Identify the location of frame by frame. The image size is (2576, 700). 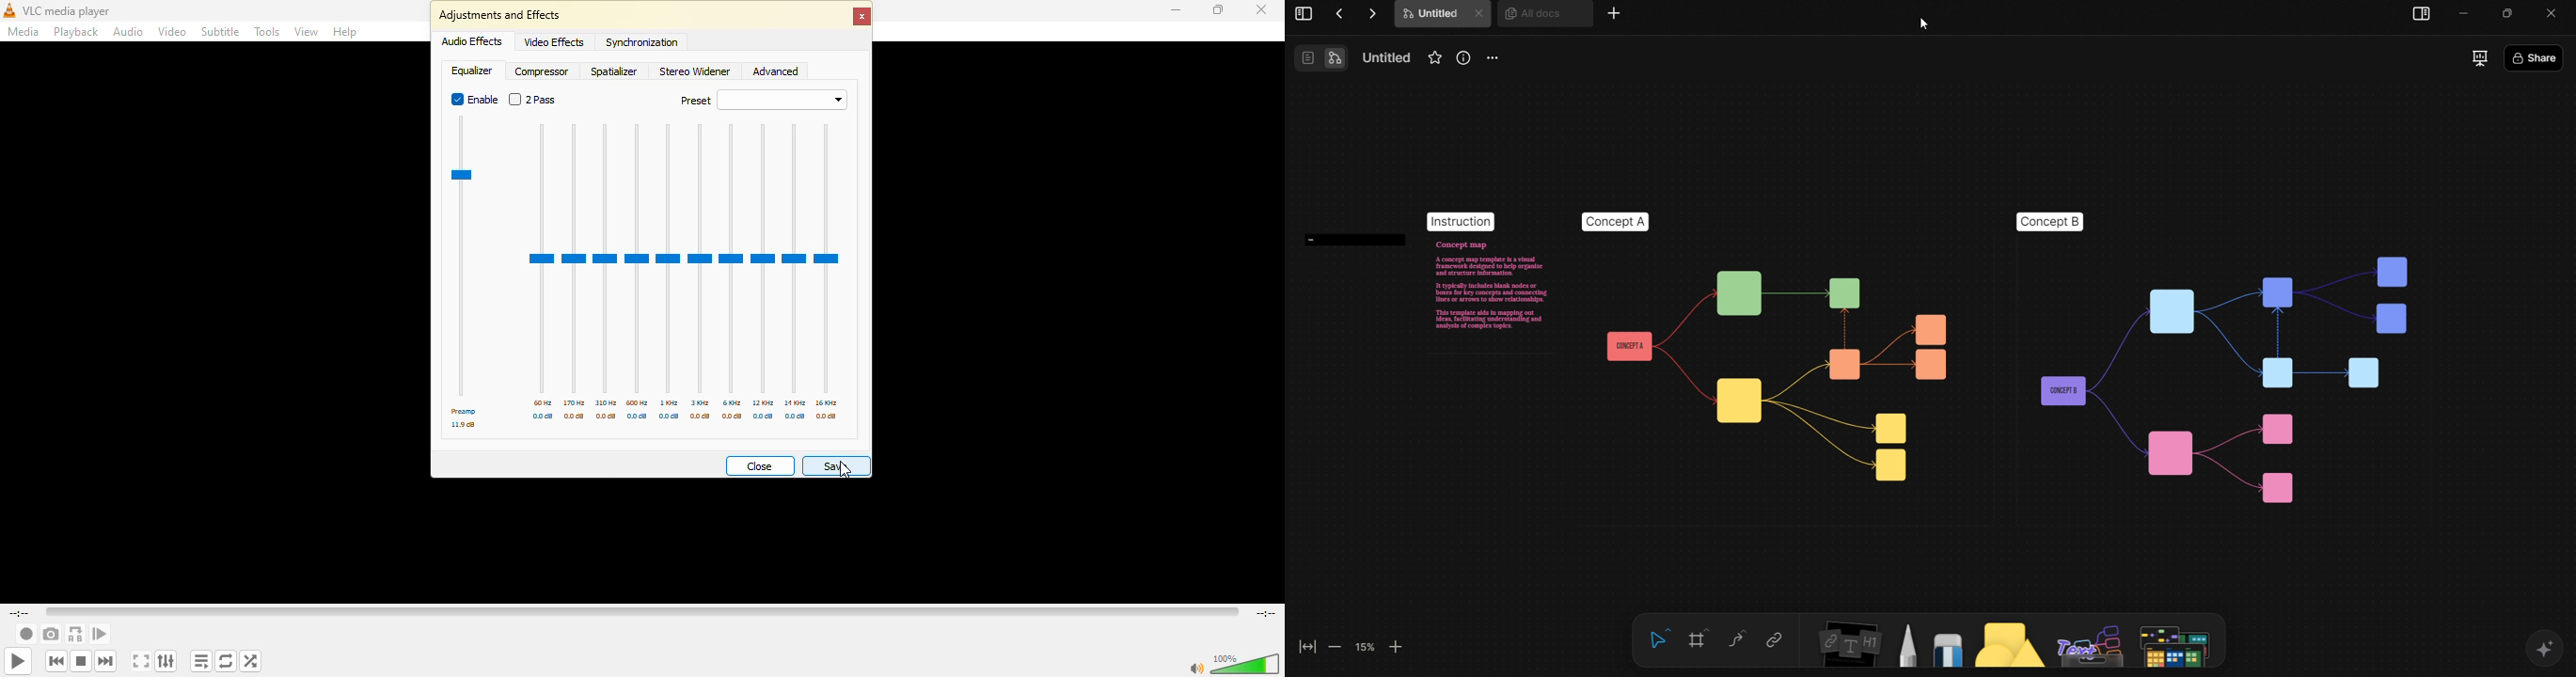
(100, 633).